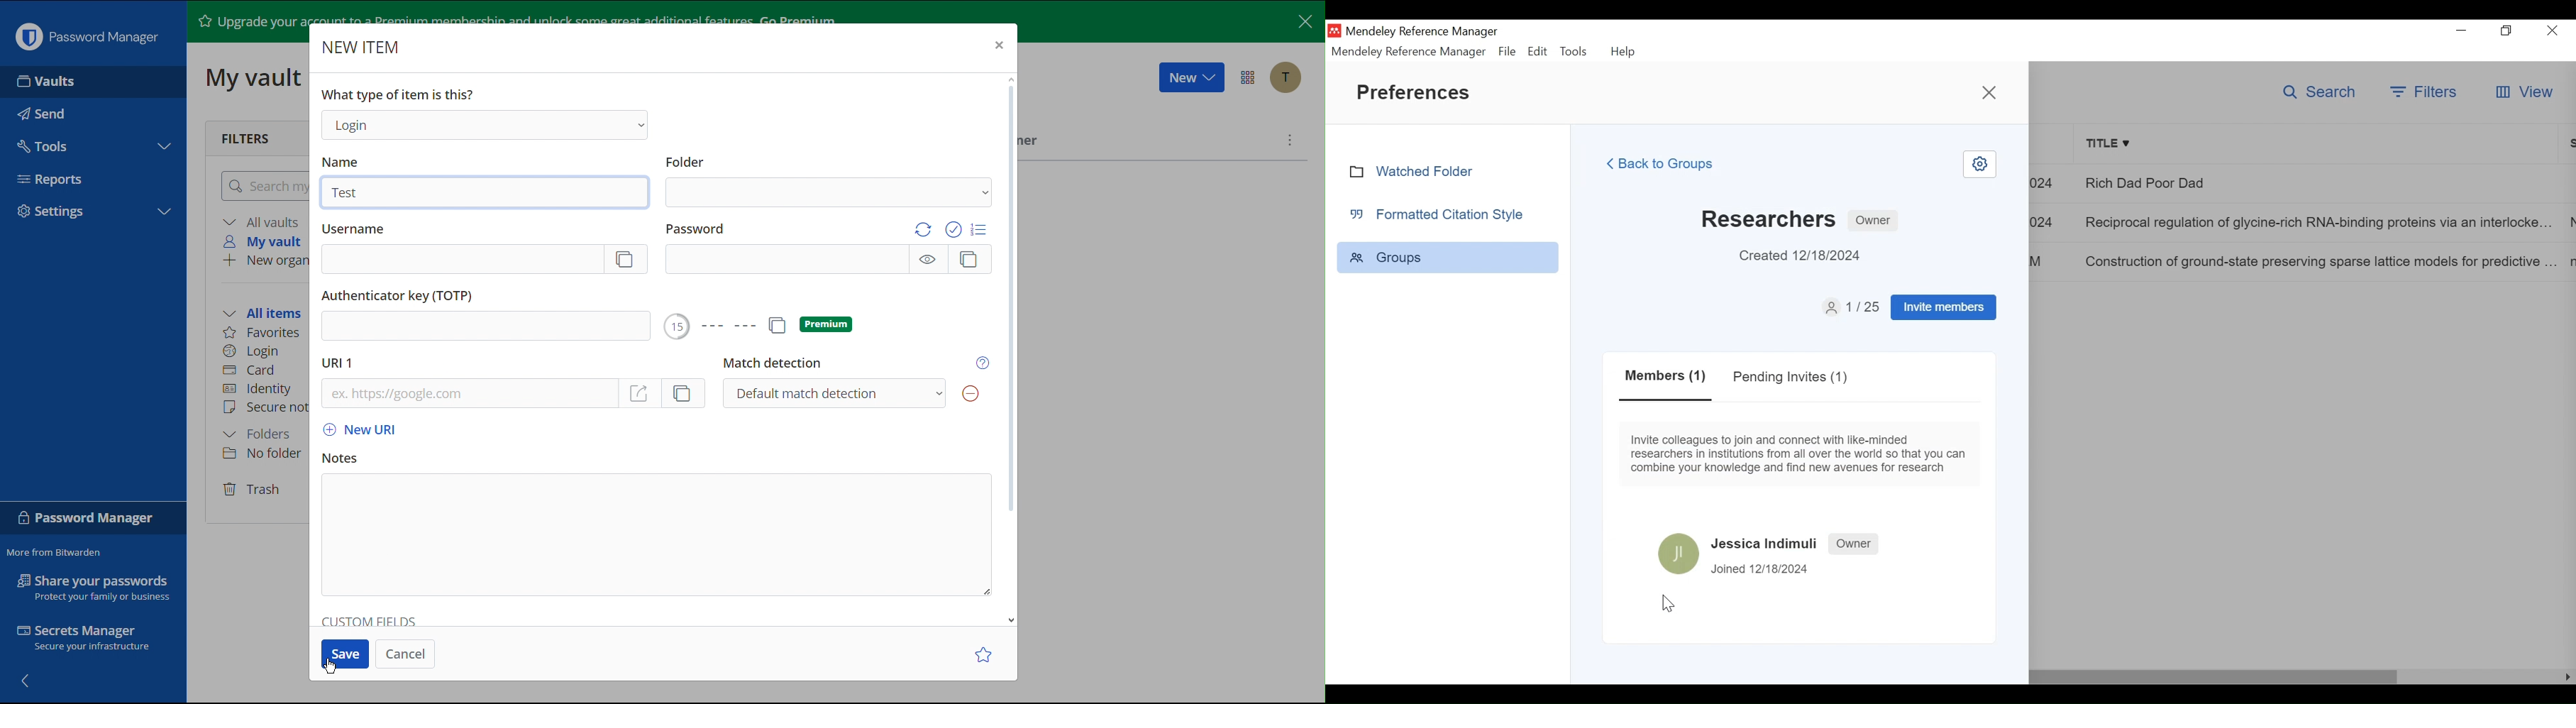 The image size is (2576, 728). I want to click on URL 1, so click(338, 363).